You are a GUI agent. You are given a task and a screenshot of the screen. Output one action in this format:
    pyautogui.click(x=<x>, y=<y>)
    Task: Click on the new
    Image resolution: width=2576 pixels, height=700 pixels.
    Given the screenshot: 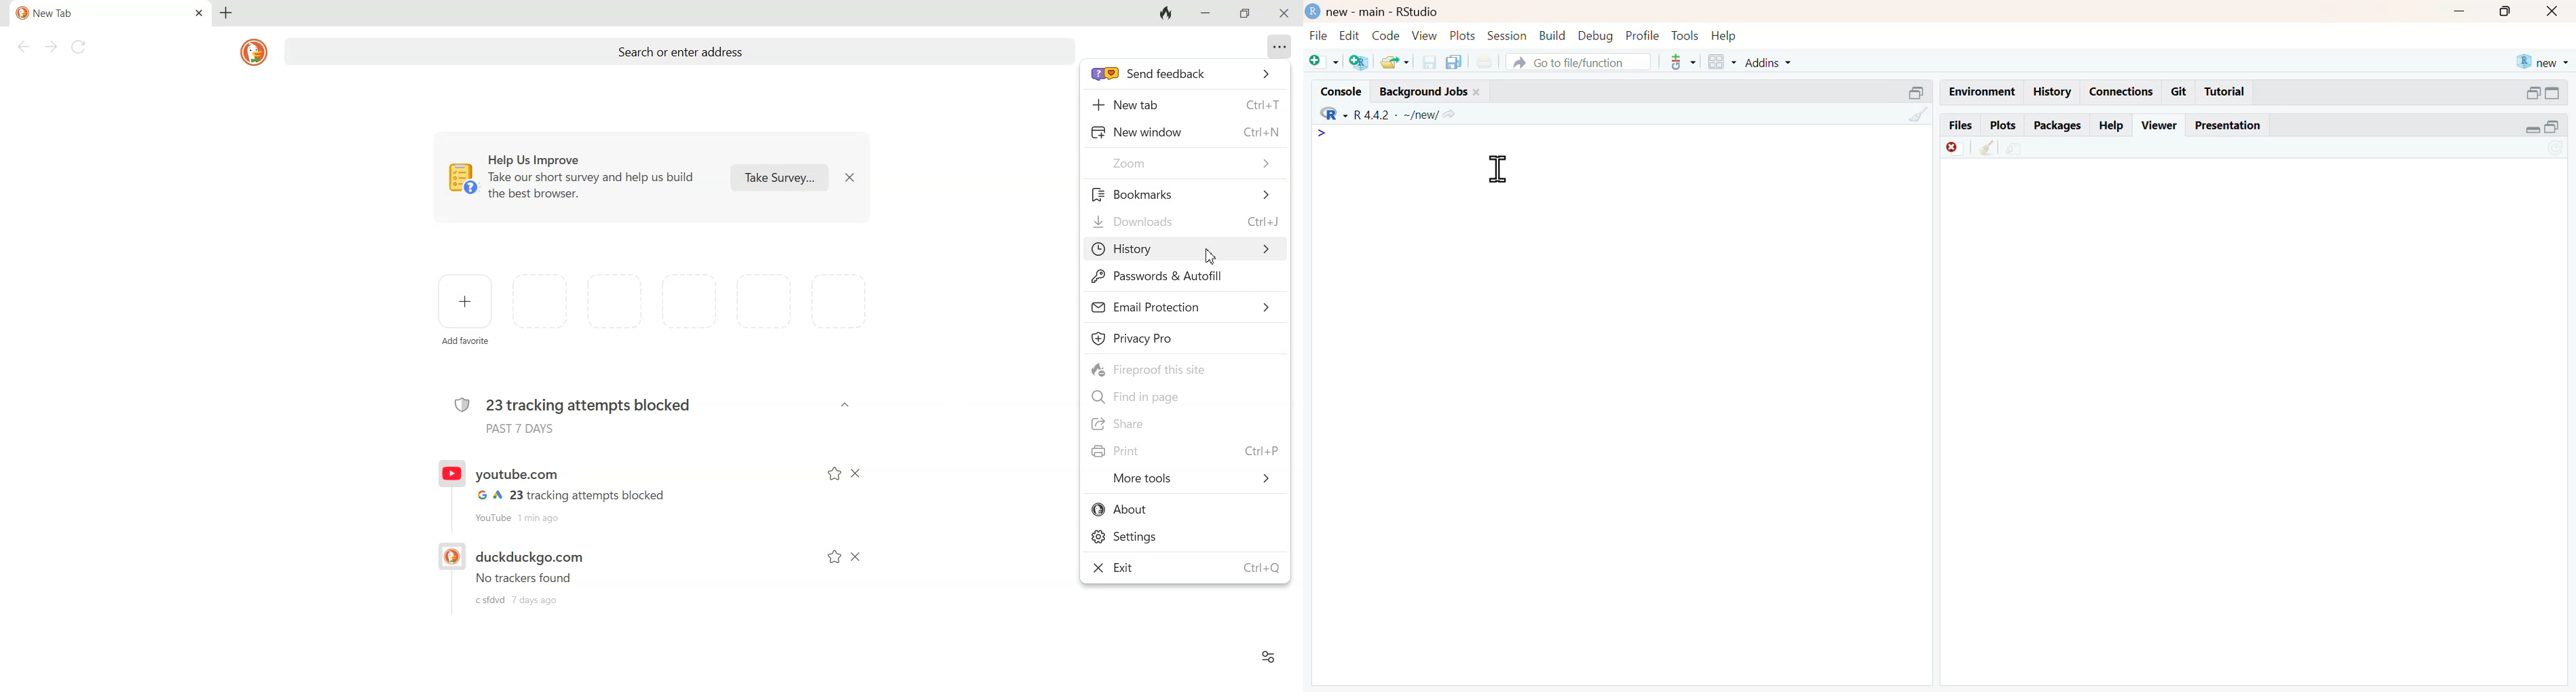 What is the action you would take?
    pyautogui.click(x=2544, y=61)
    